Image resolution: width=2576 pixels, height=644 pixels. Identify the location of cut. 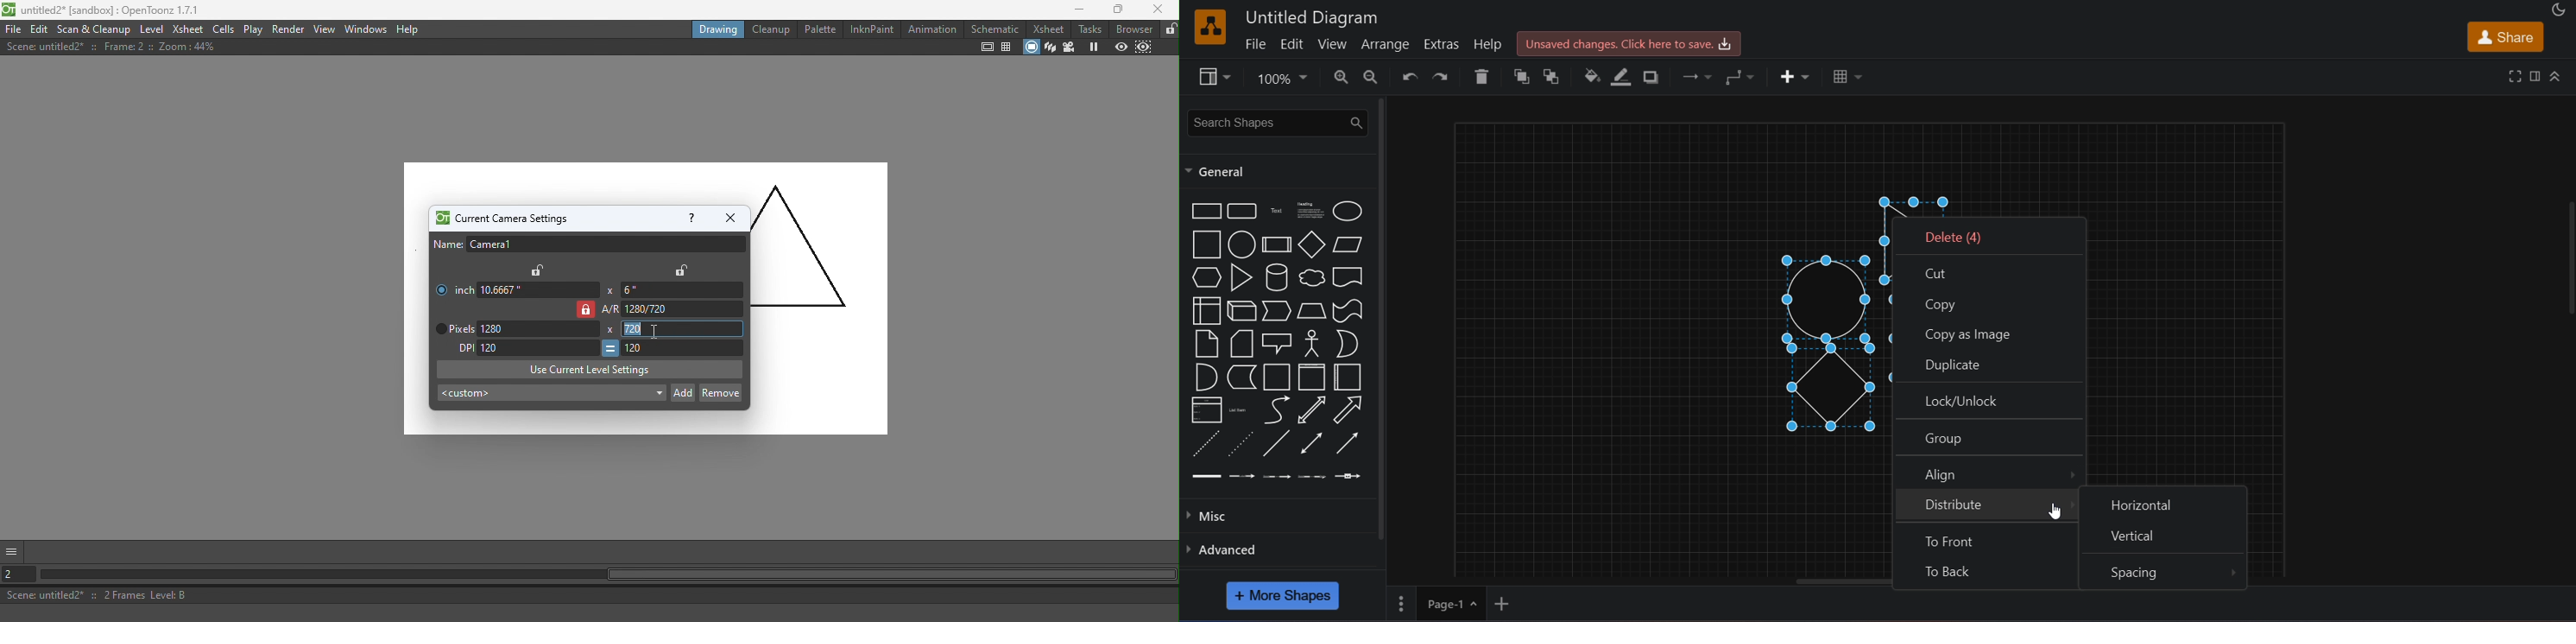
(1986, 271).